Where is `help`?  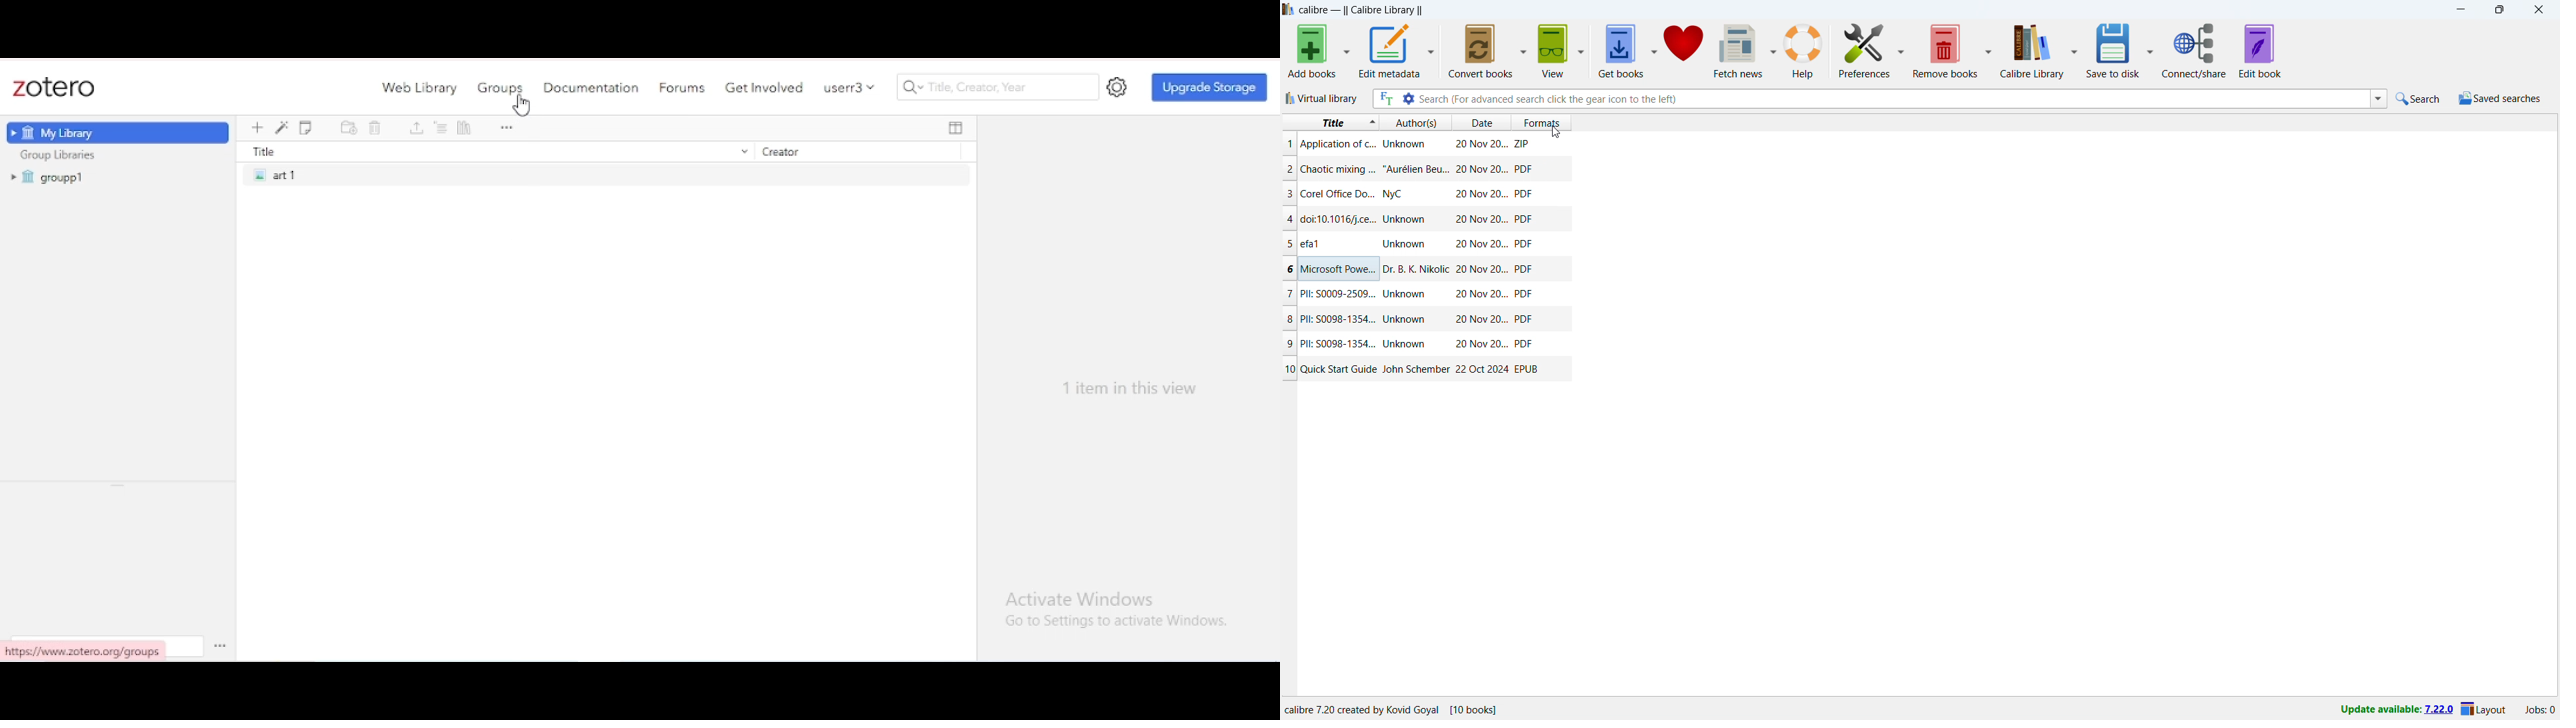 help is located at coordinates (1803, 50).